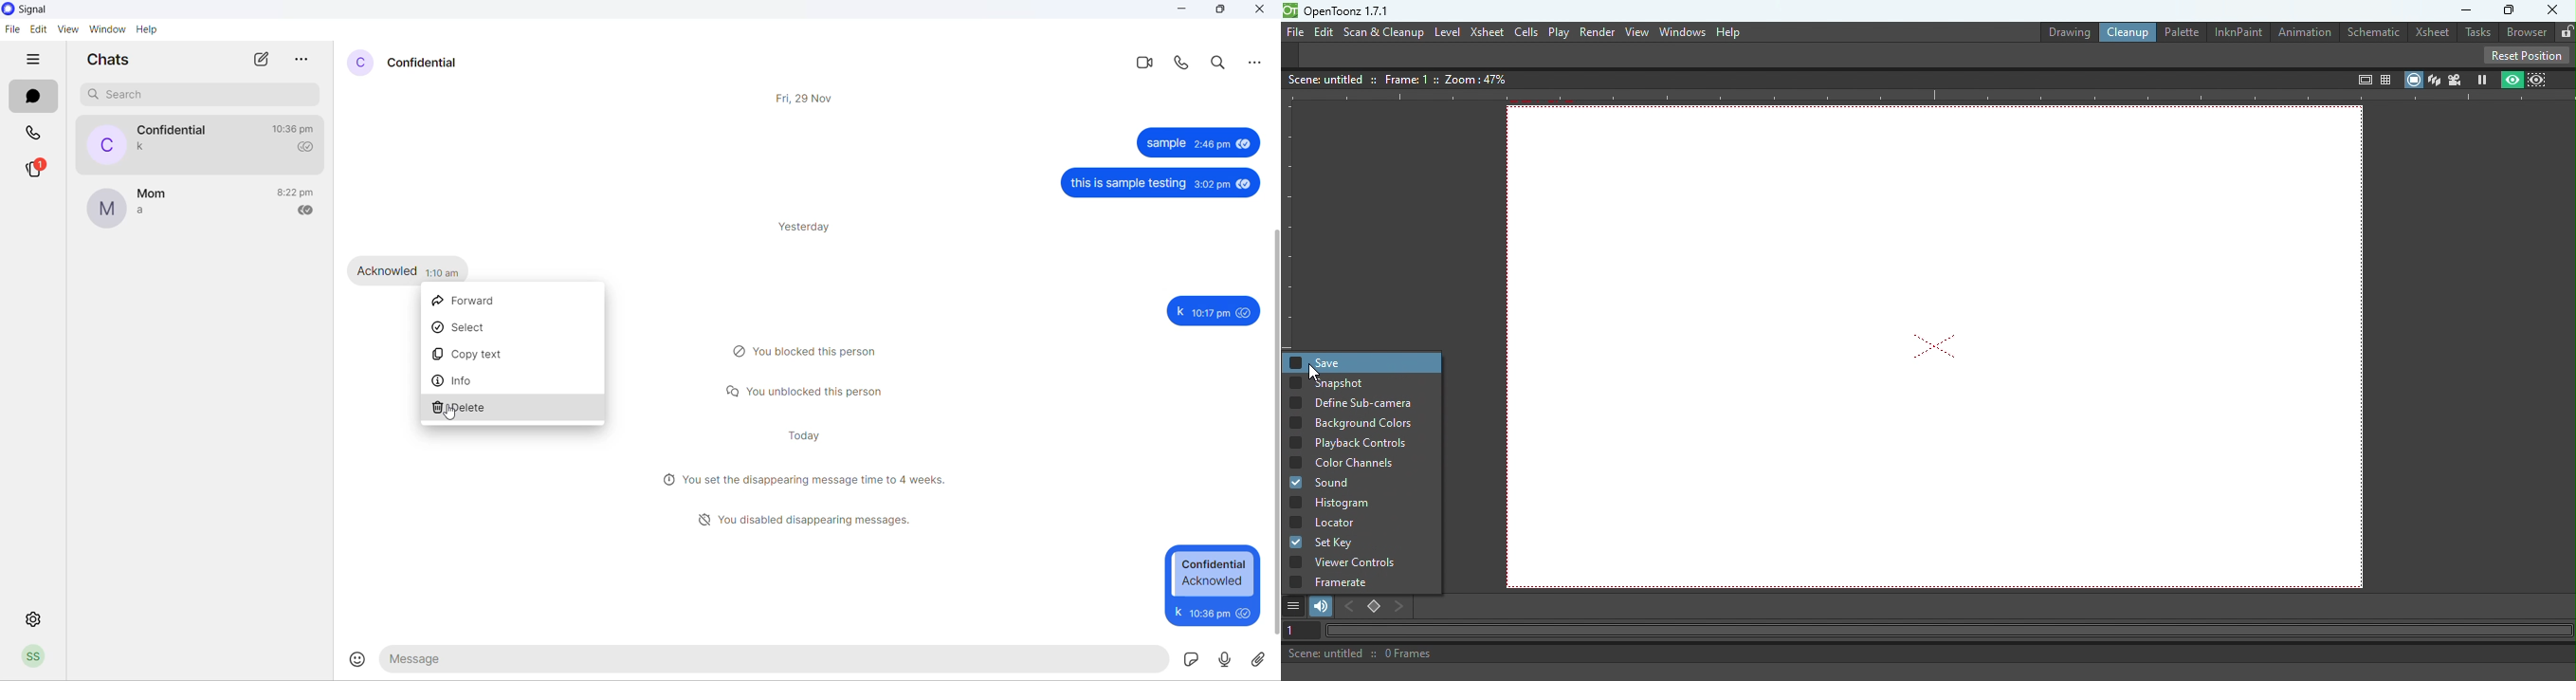 This screenshot has width=2576, height=700. What do you see at coordinates (513, 411) in the screenshot?
I see `delete` at bounding box center [513, 411].